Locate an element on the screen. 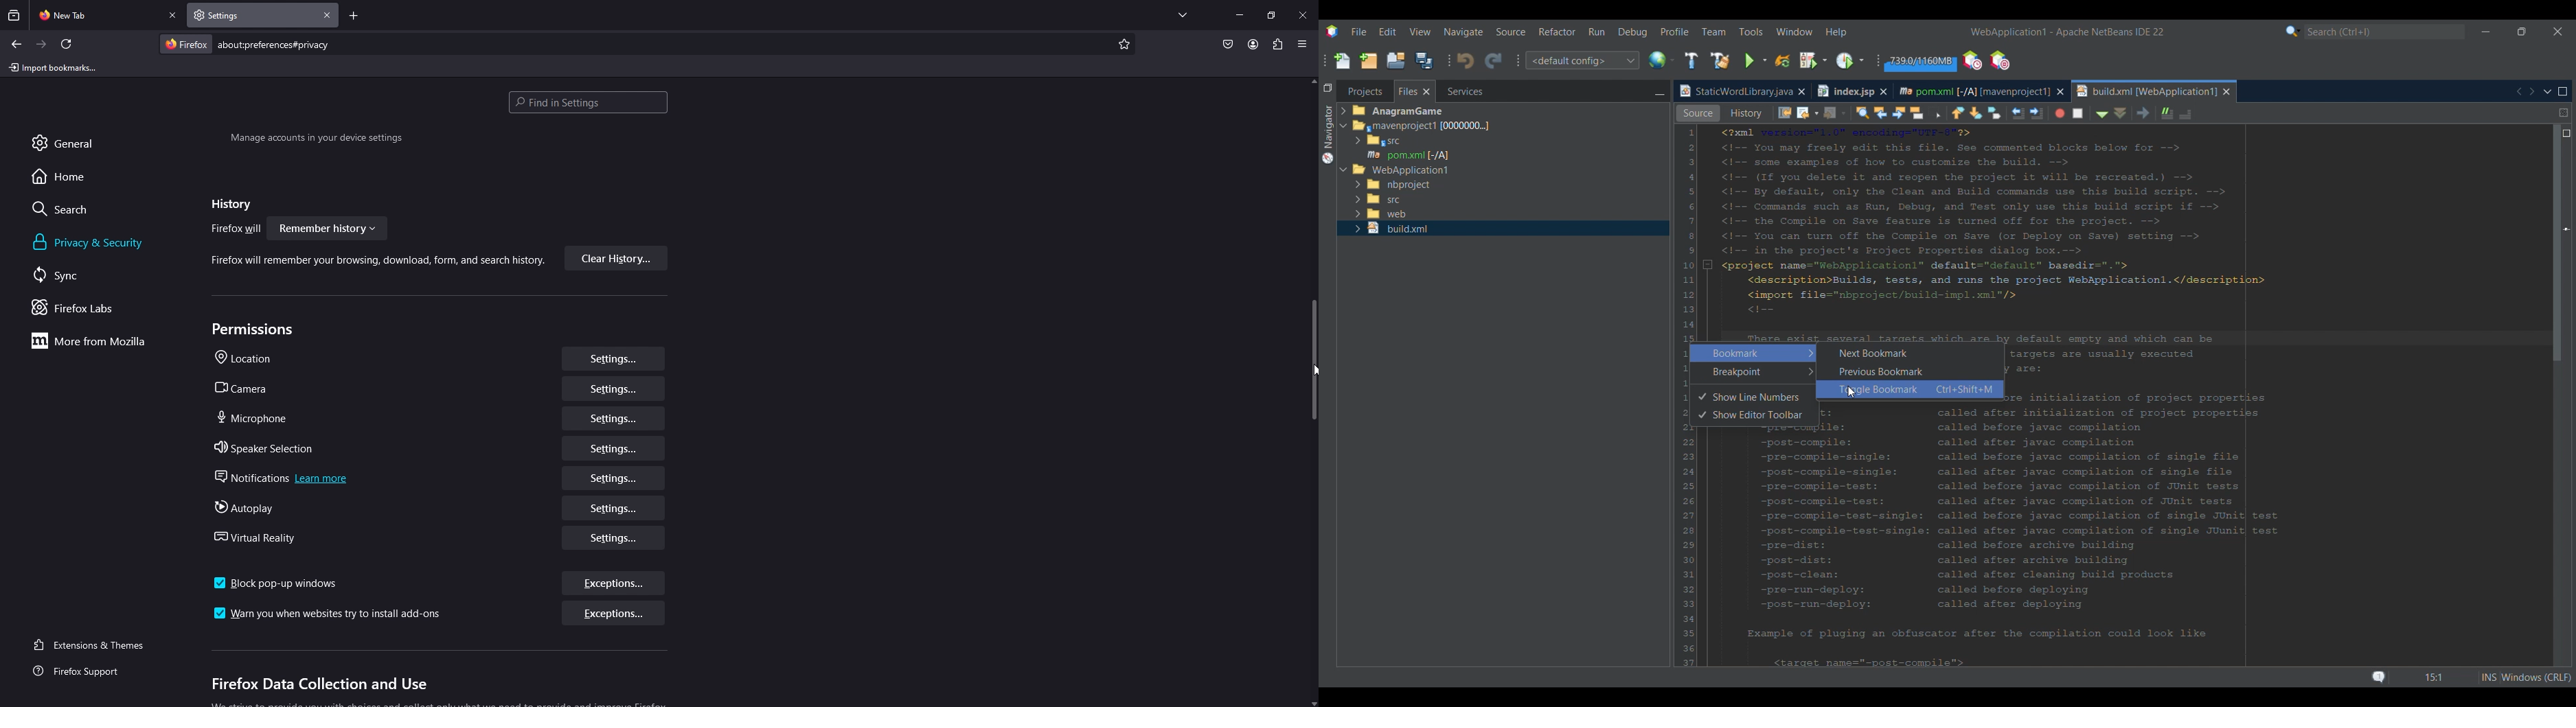  privacy and security is located at coordinates (91, 242).